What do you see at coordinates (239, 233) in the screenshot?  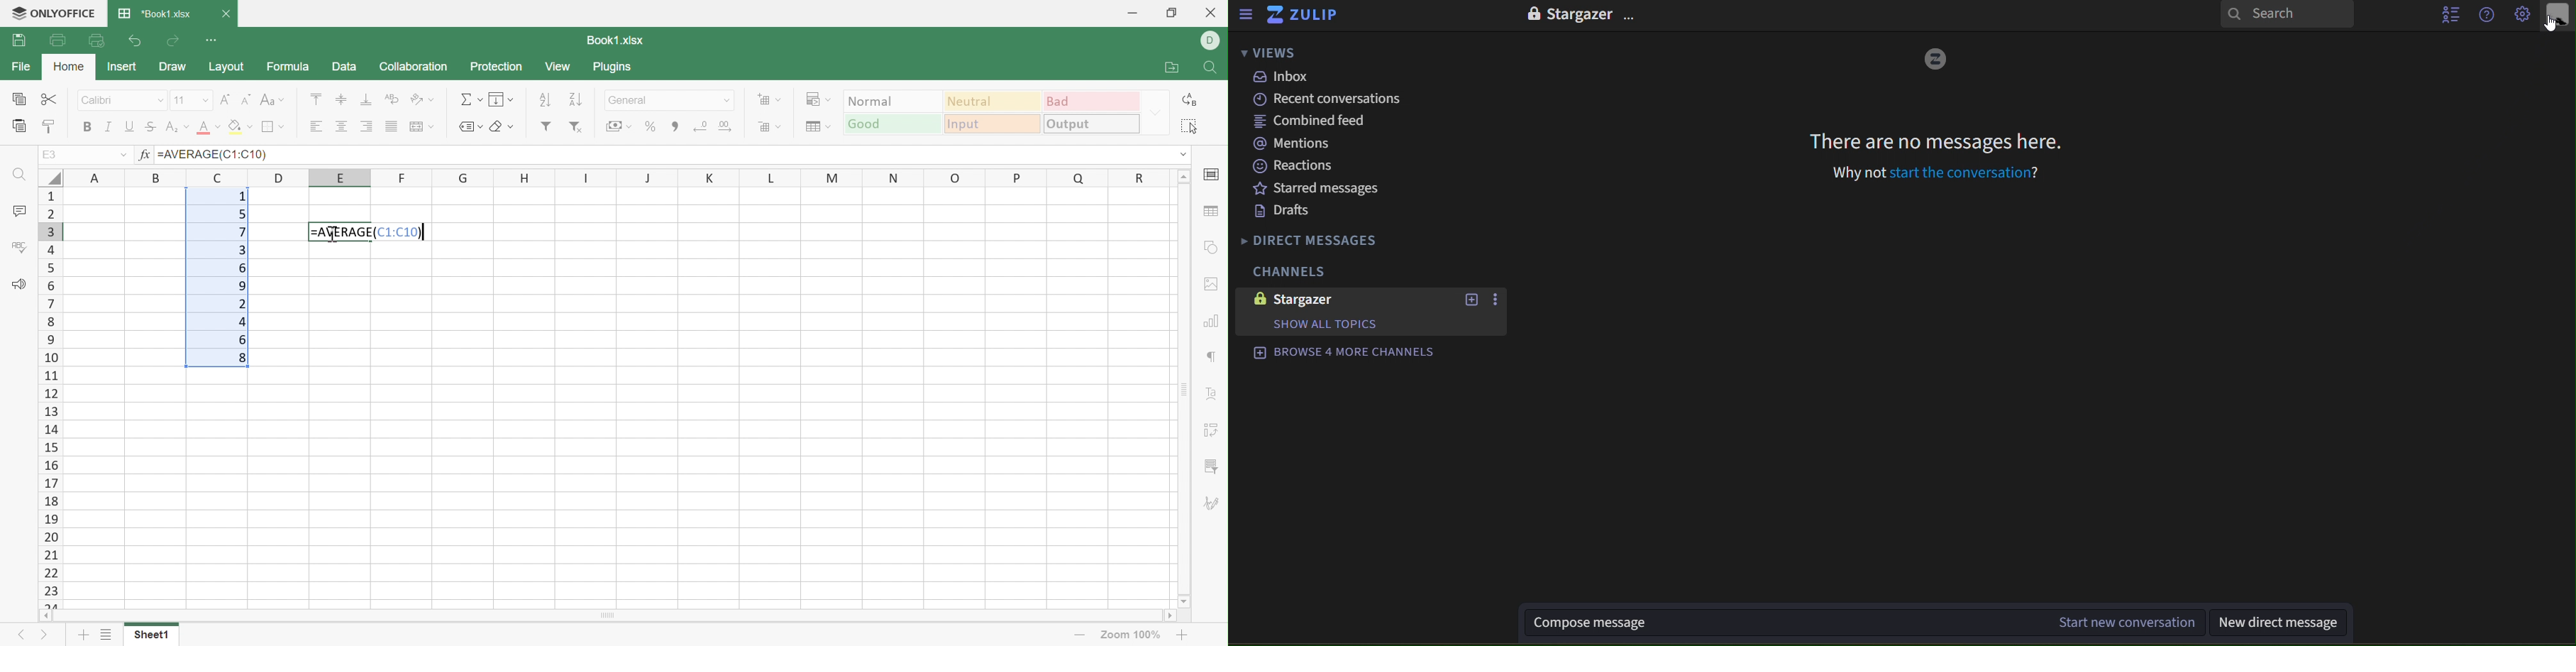 I see `7` at bounding box center [239, 233].